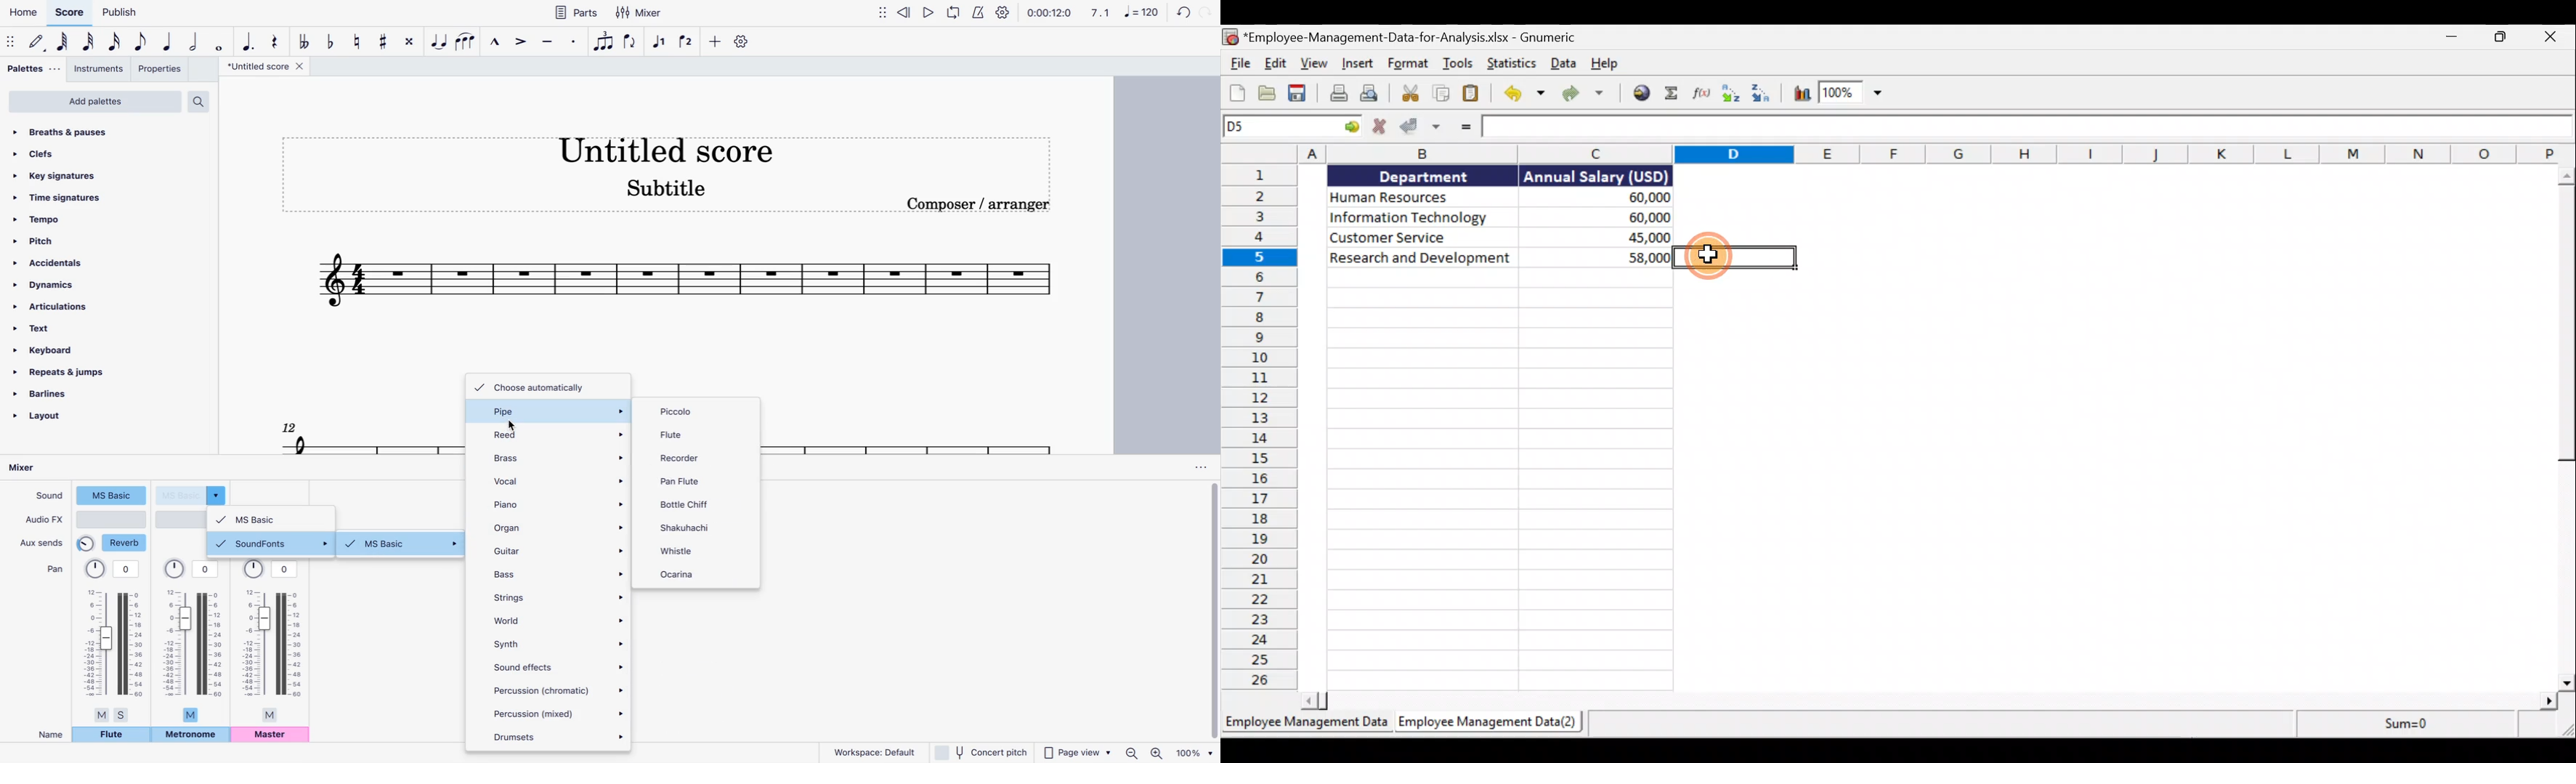  What do you see at coordinates (1604, 64) in the screenshot?
I see `Help` at bounding box center [1604, 64].